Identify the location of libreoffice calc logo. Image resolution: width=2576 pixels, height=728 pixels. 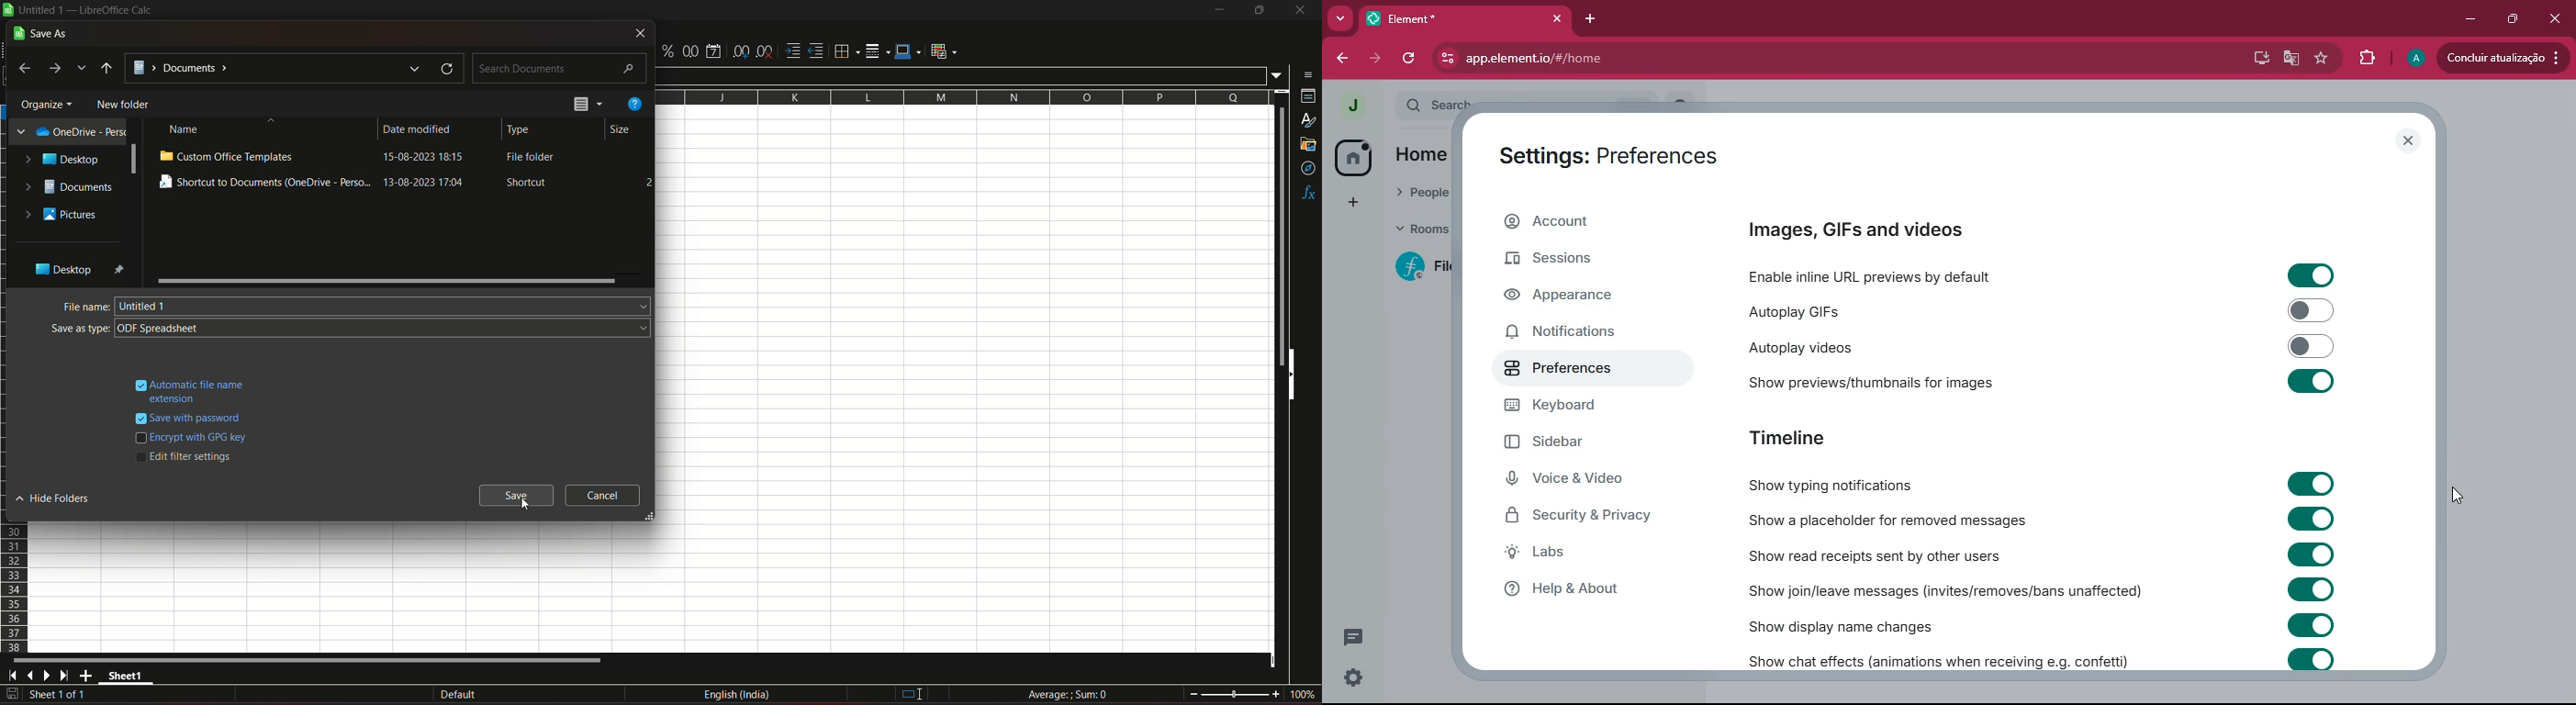
(8, 10).